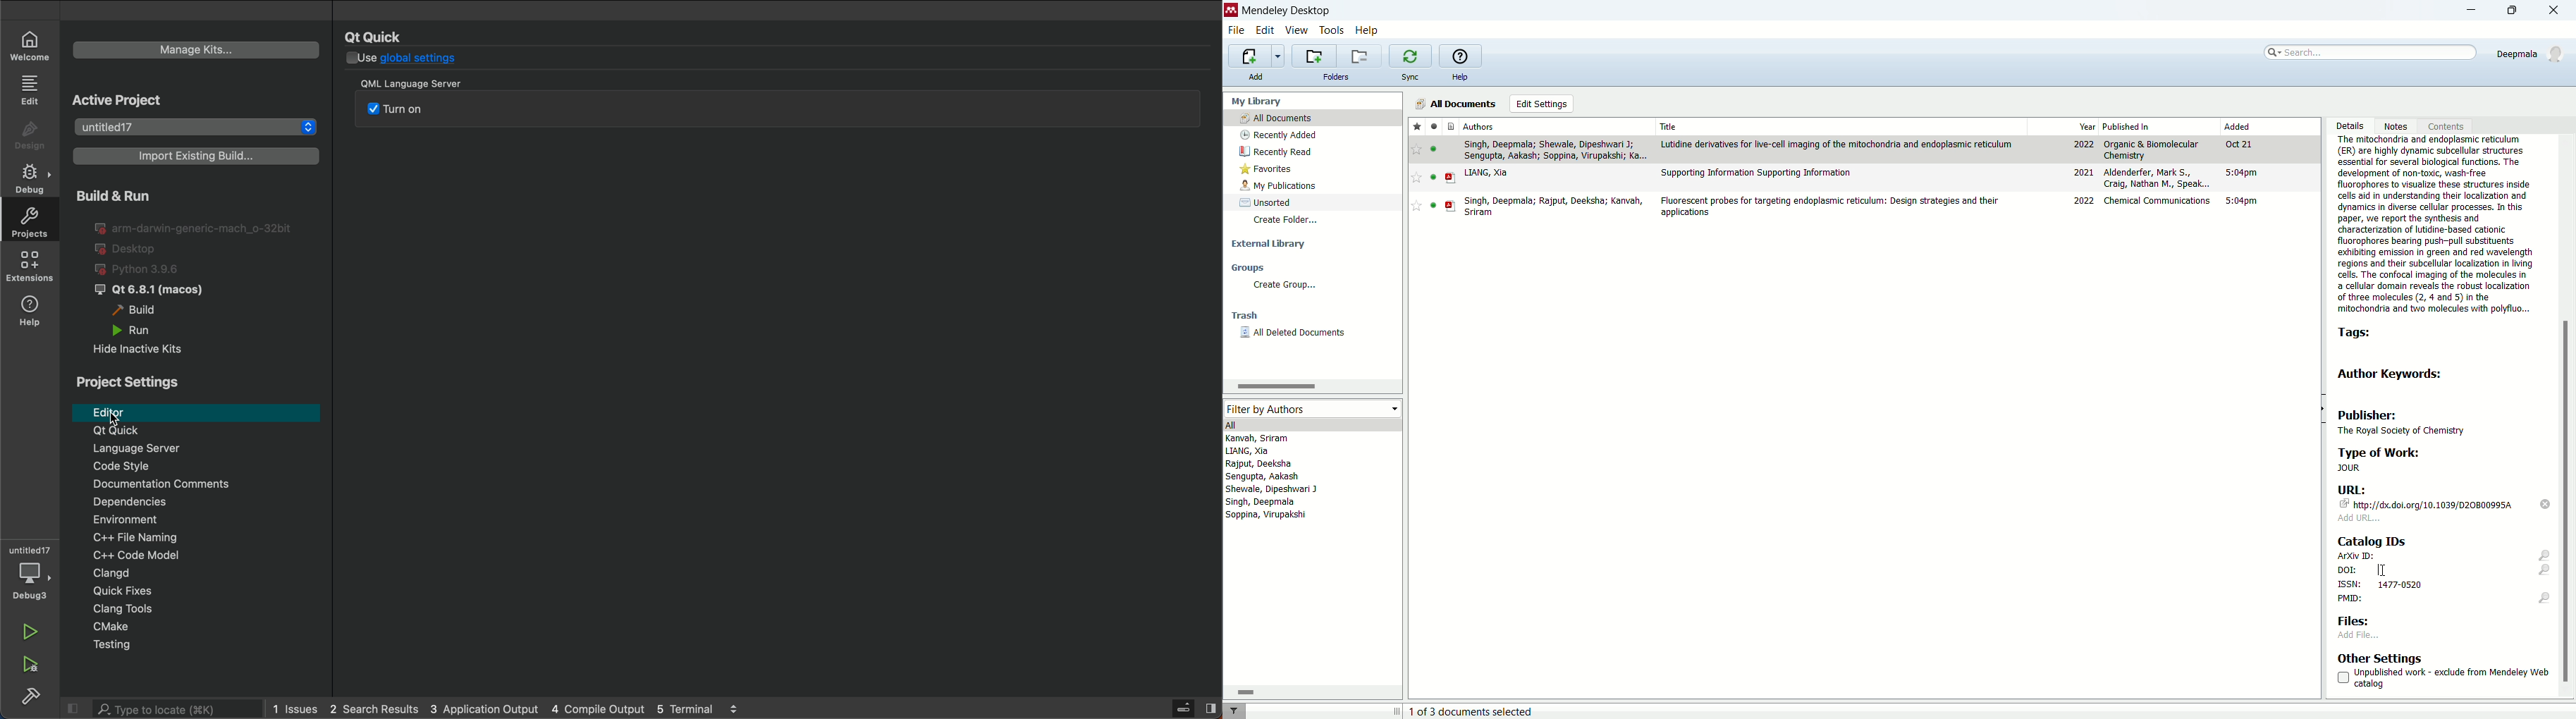  I want to click on Split button, so click(1213, 705).